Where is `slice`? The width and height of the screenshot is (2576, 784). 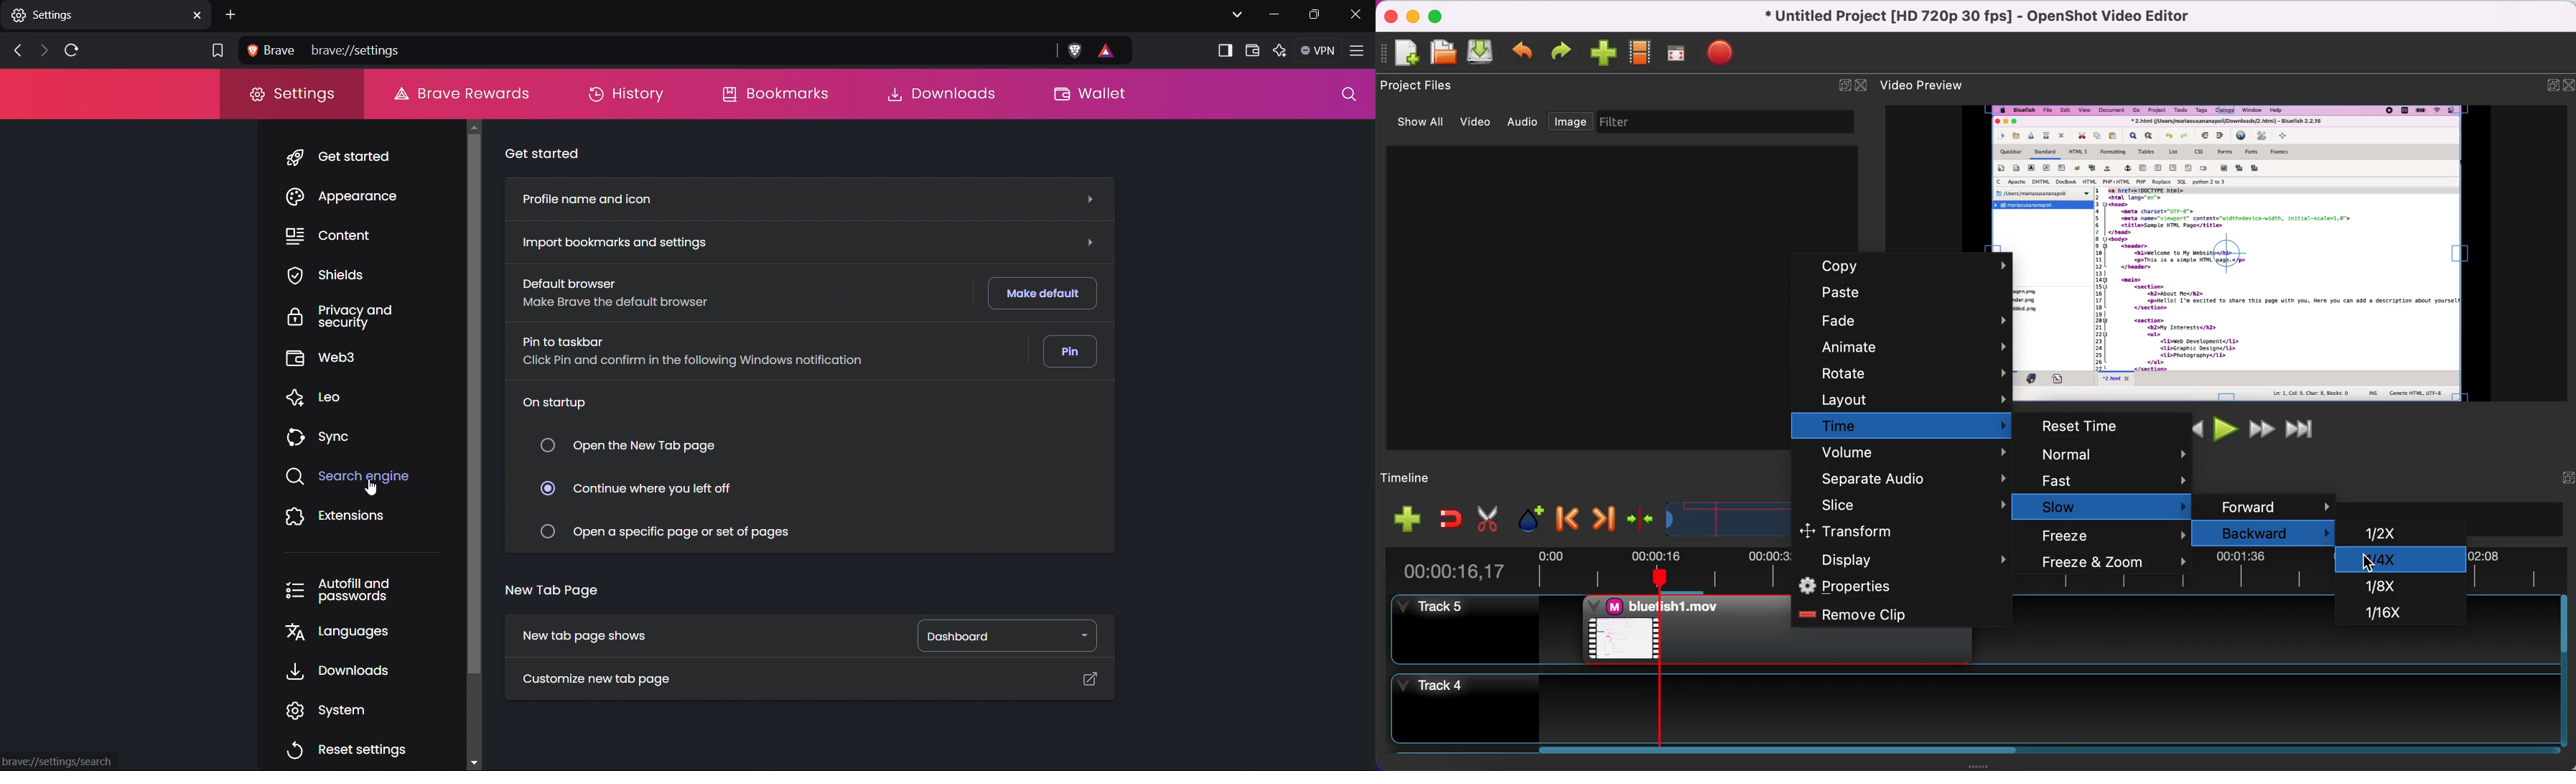 slice is located at coordinates (1906, 503).